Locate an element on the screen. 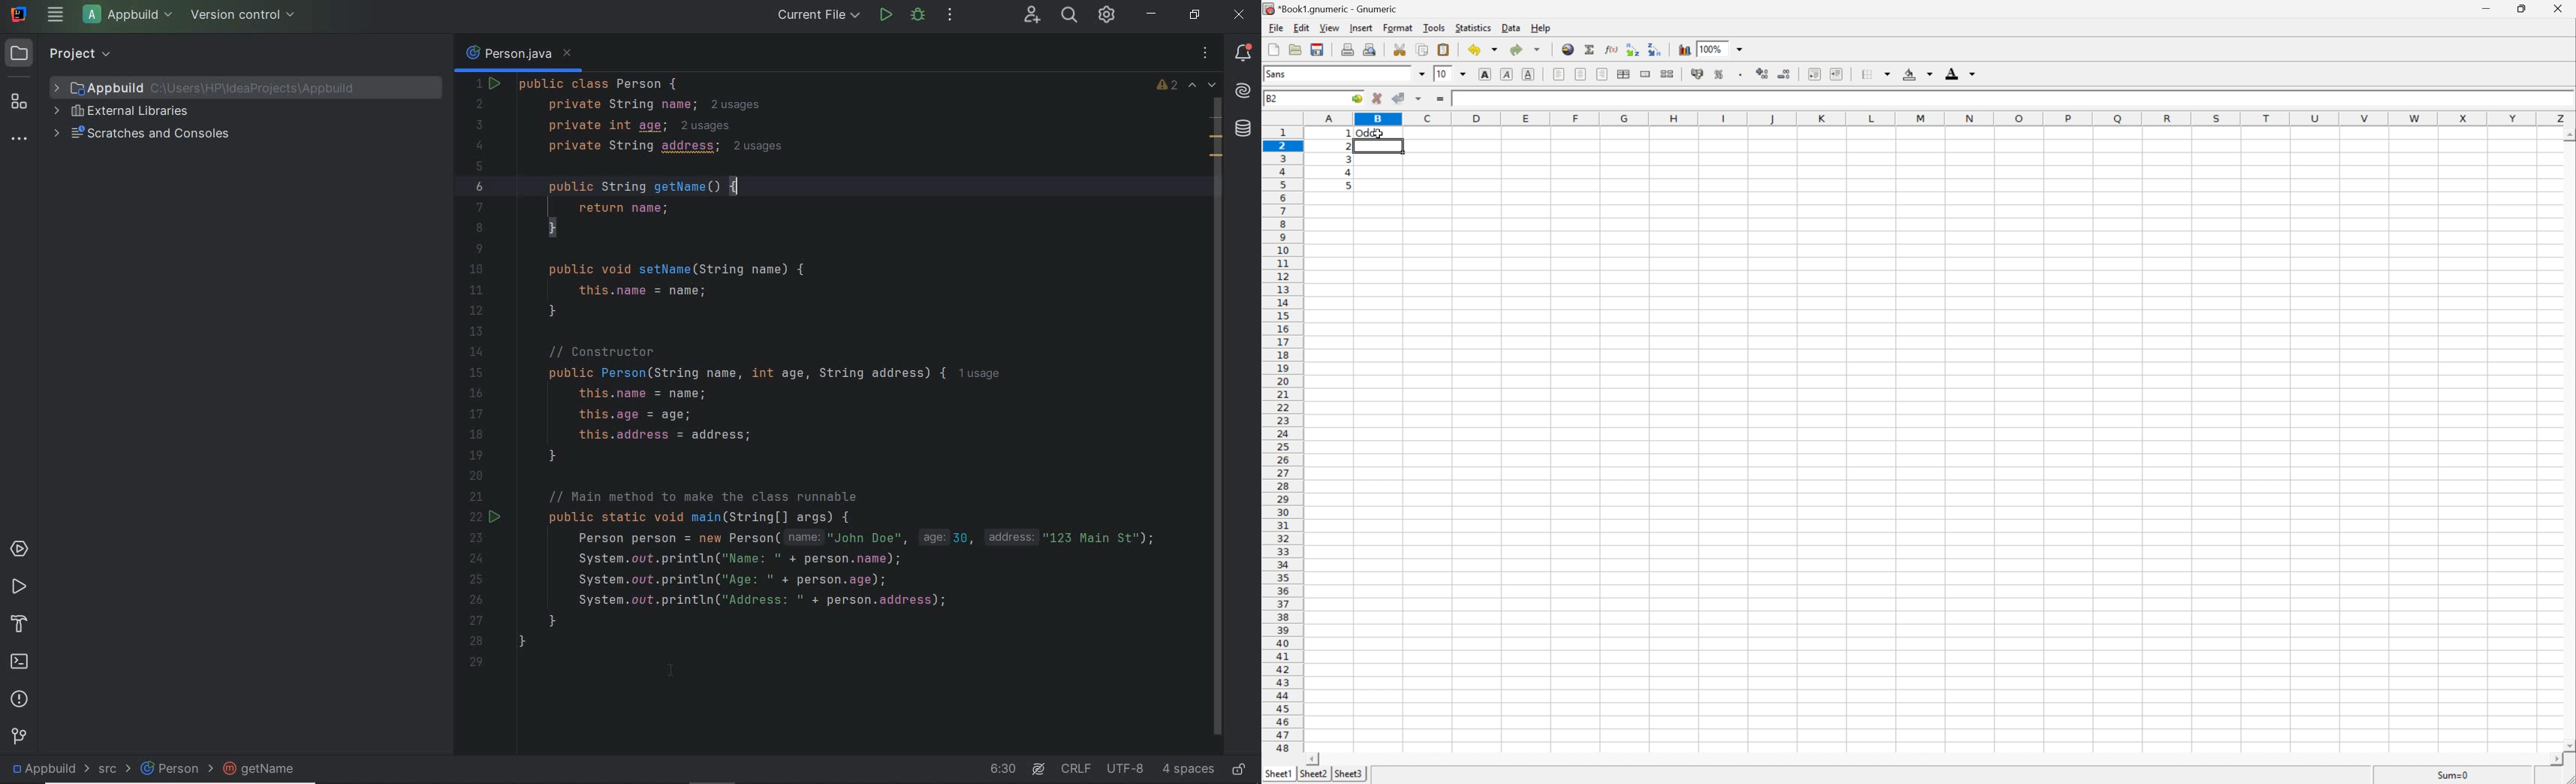  problems is located at coordinates (18, 697).